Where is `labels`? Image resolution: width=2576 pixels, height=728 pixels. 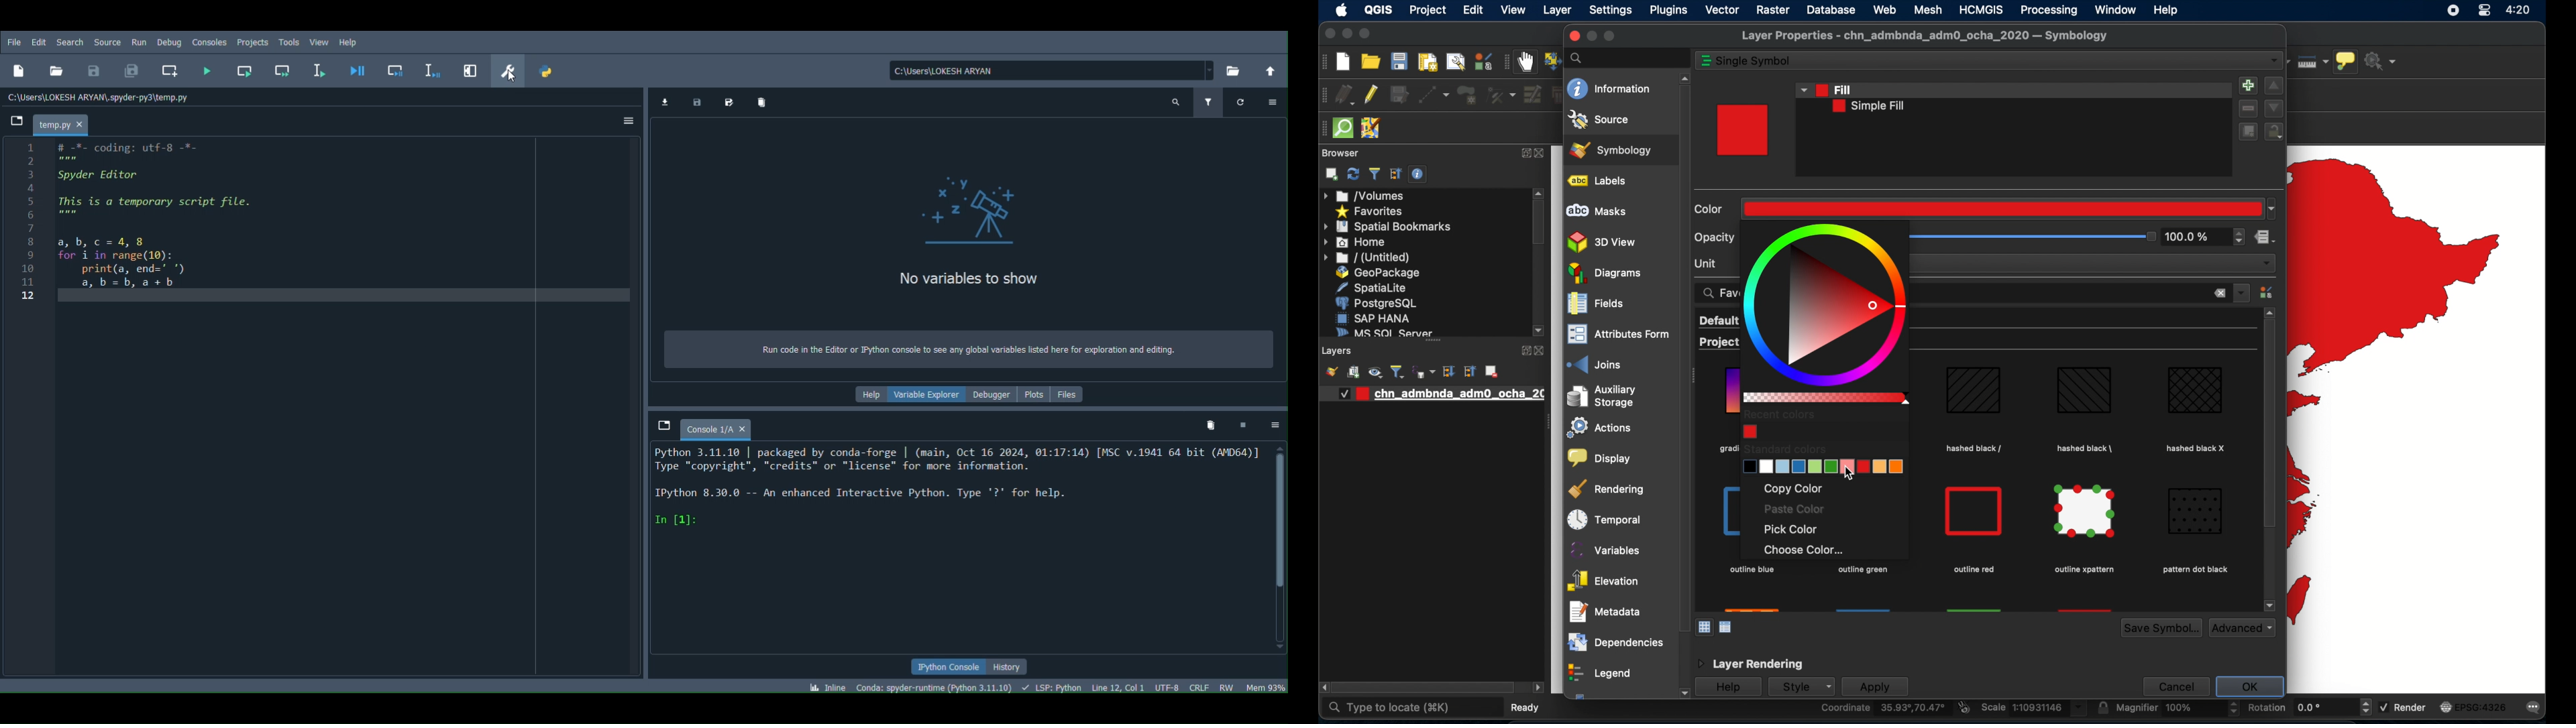
labels is located at coordinates (1600, 181).